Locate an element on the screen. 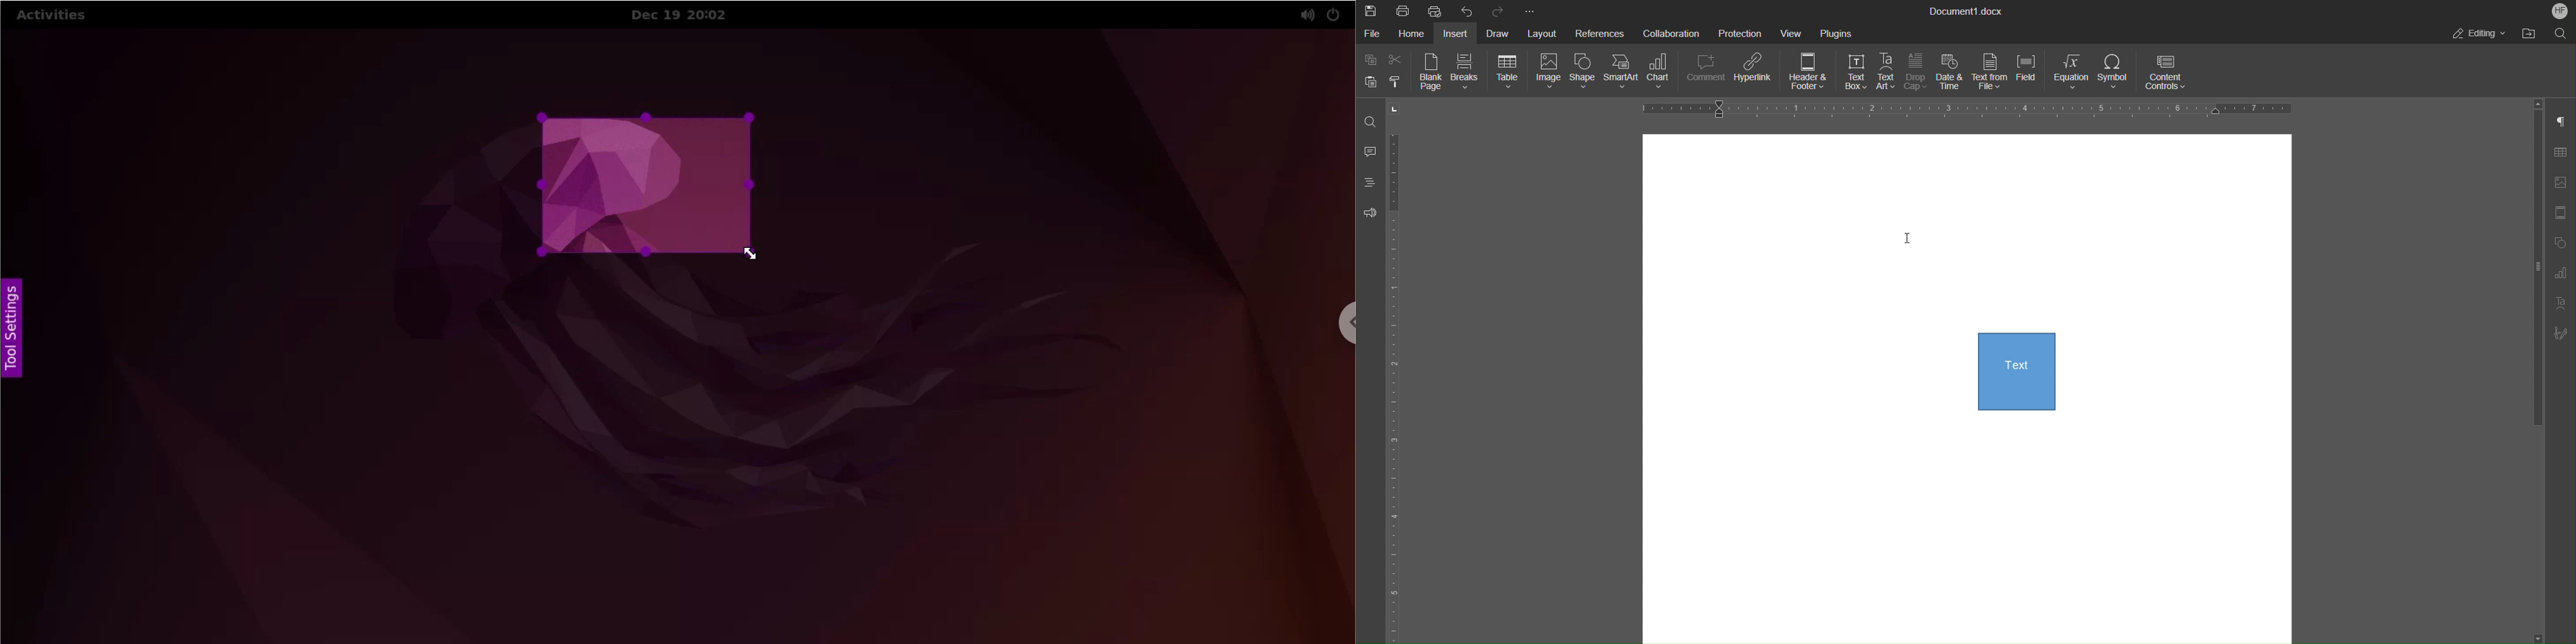 The image size is (2576, 644). Field is located at coordinates (2031, 73).